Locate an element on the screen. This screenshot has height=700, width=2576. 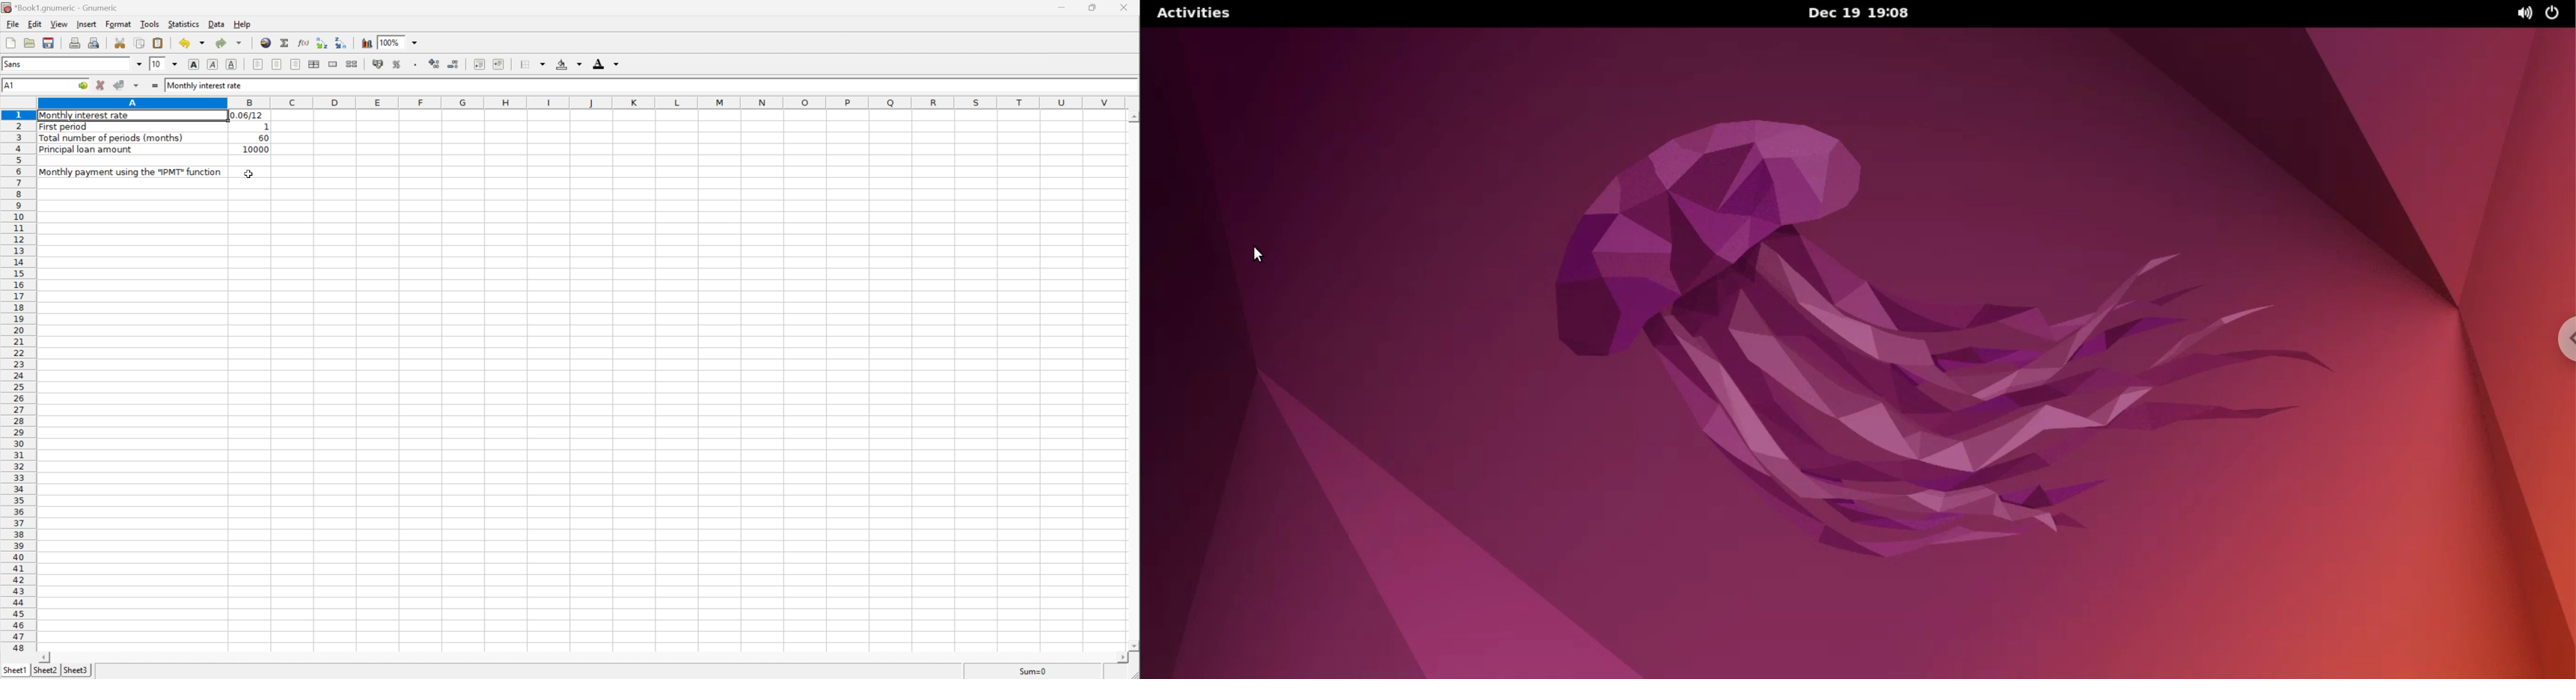
Format is located at coordinates (118, 24).